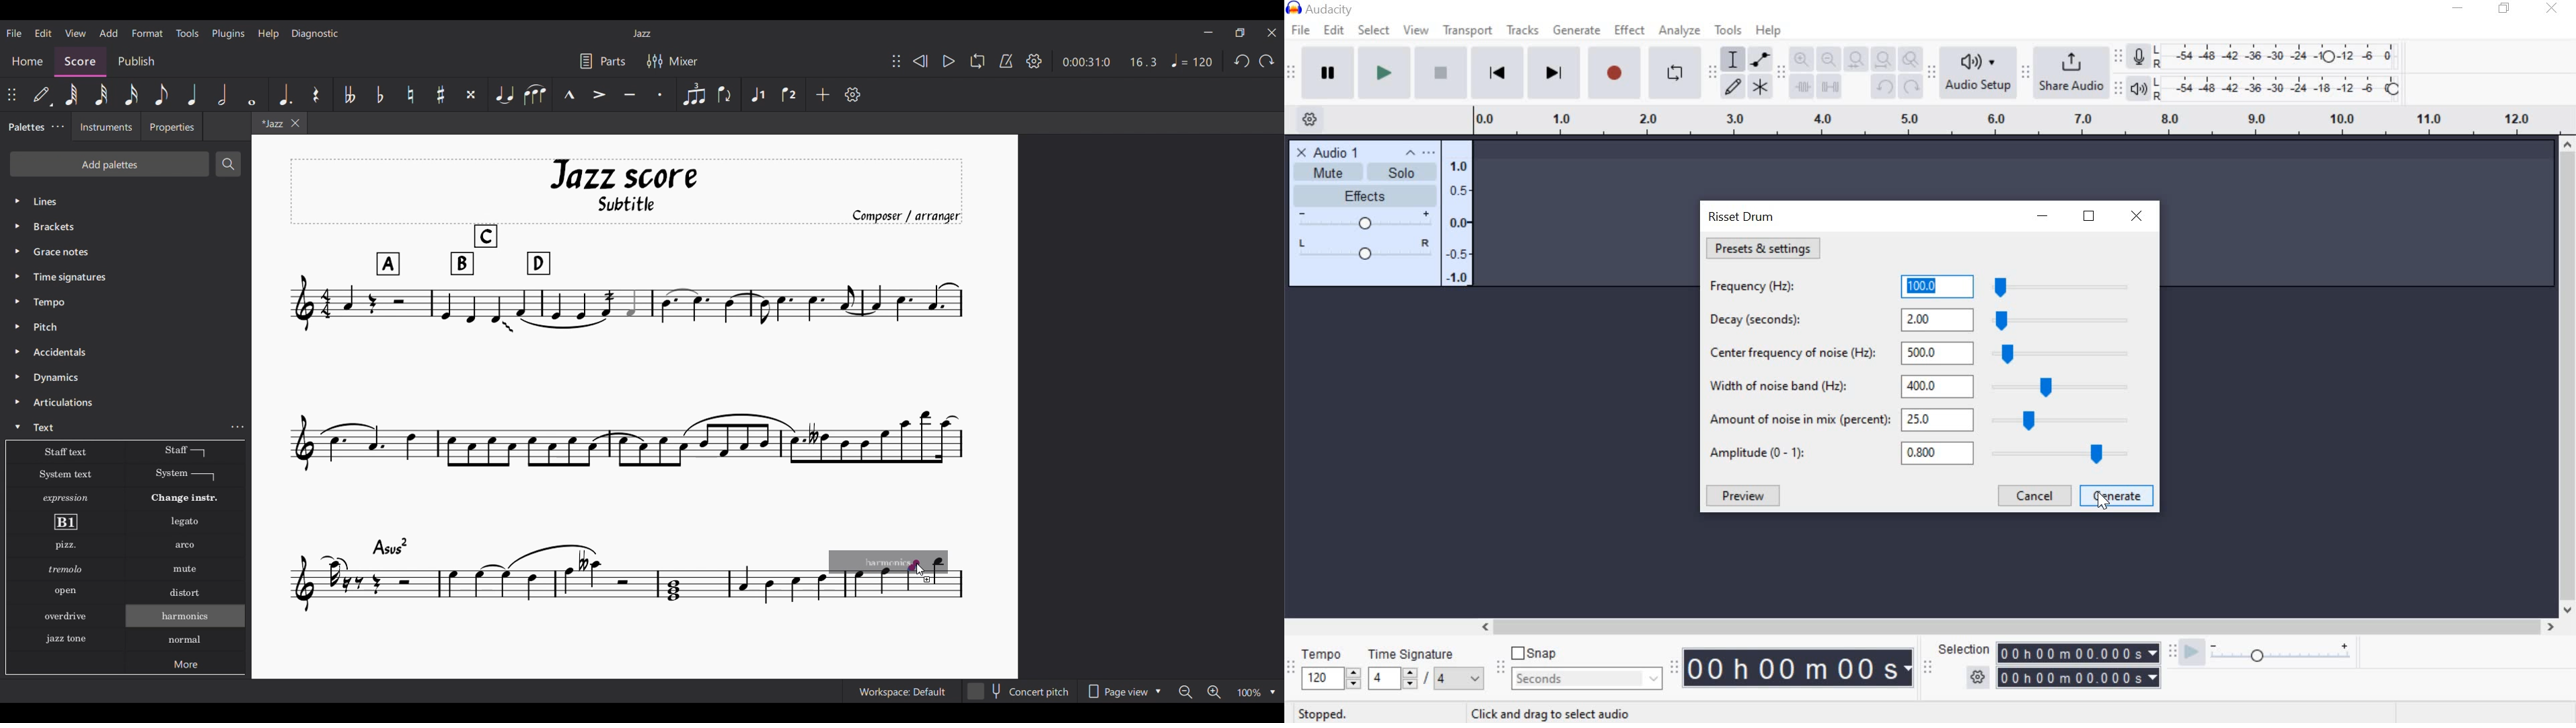  Describe the element at coordinates (64, 228) in the screenshot. I see `Bracket` at that location.